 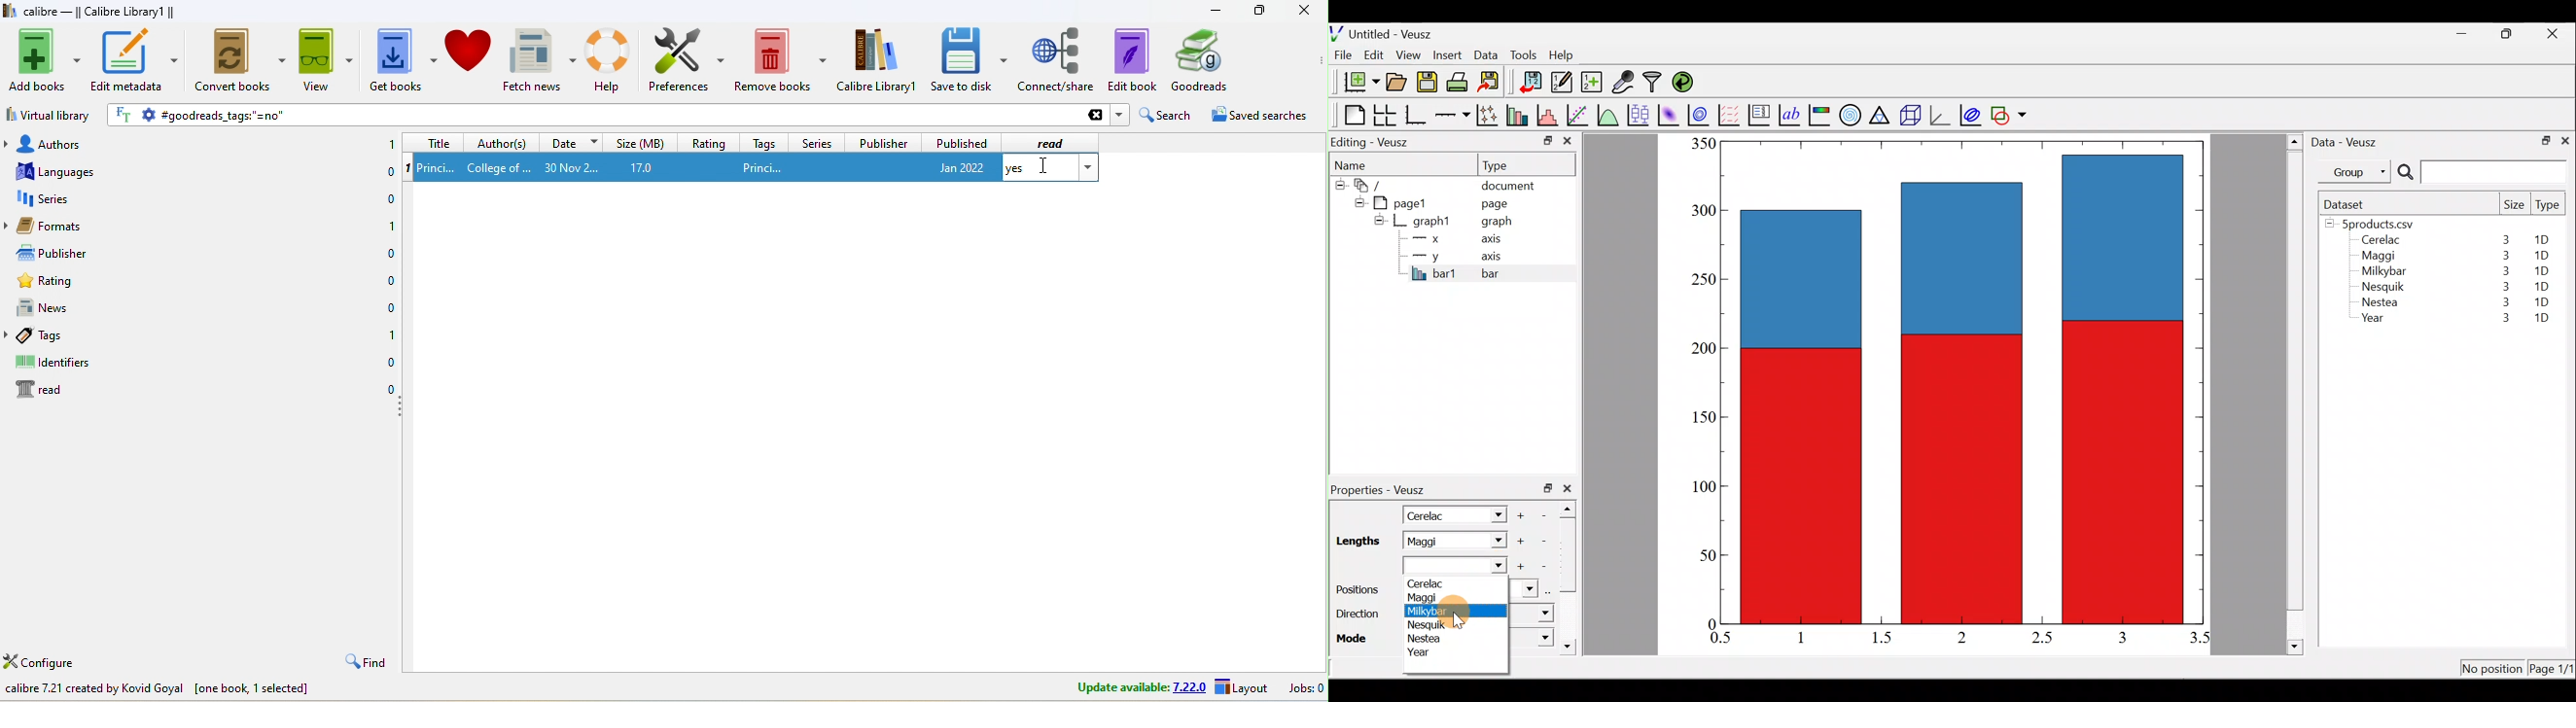 I want to click on minimize, so click(x=1547, y=140).